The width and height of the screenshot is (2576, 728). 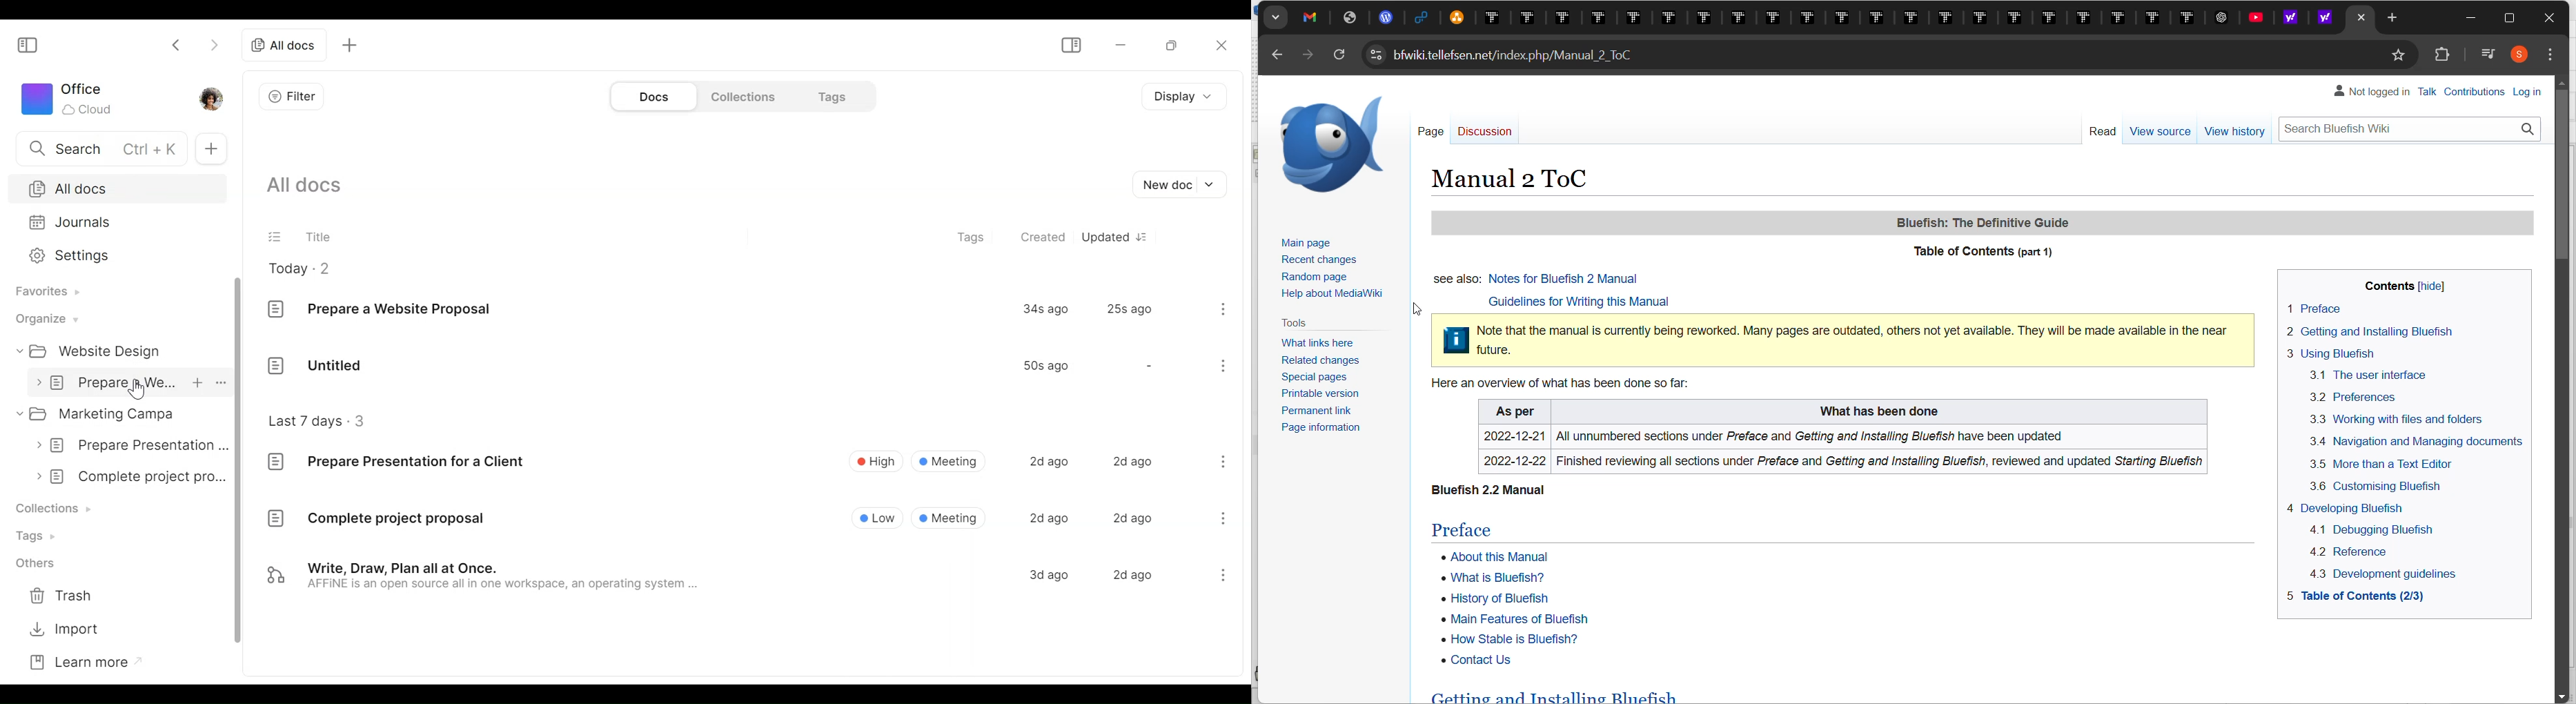 What do you see at coordinates (2447, 57) in the screenshot?
I see `extensions` at bounding box center [2447, 57].